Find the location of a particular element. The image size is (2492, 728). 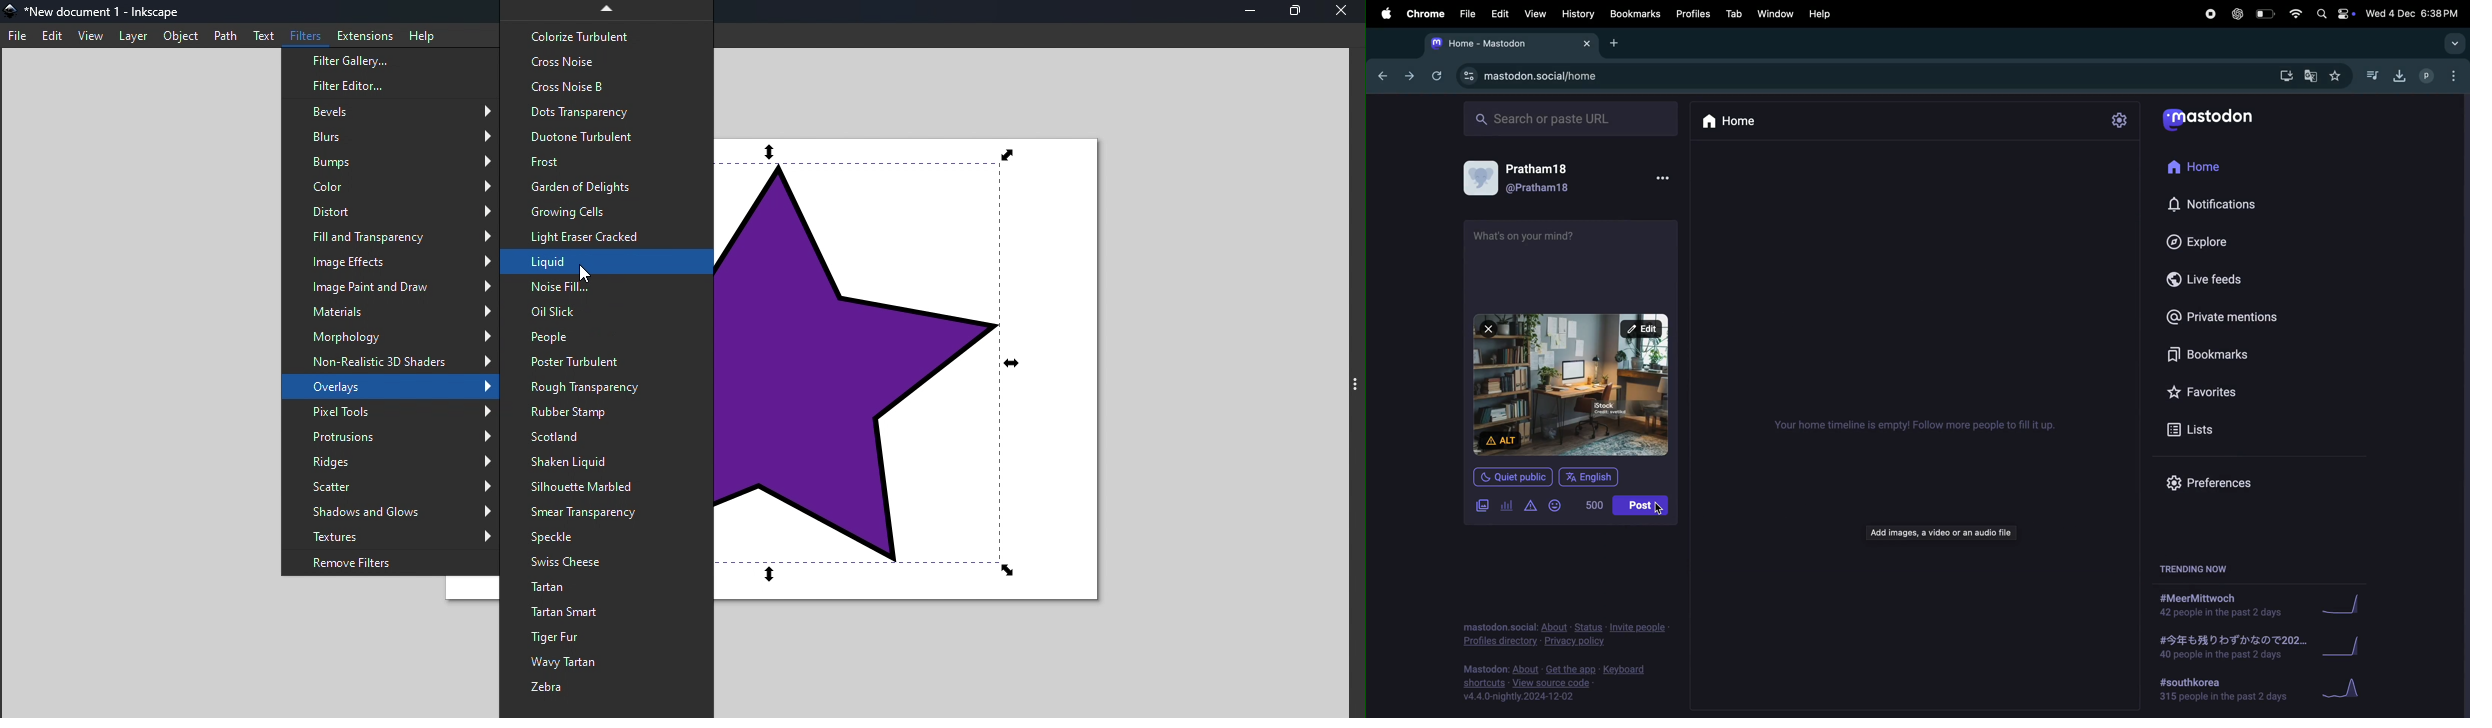

Object is located at coordinates (181, 37).